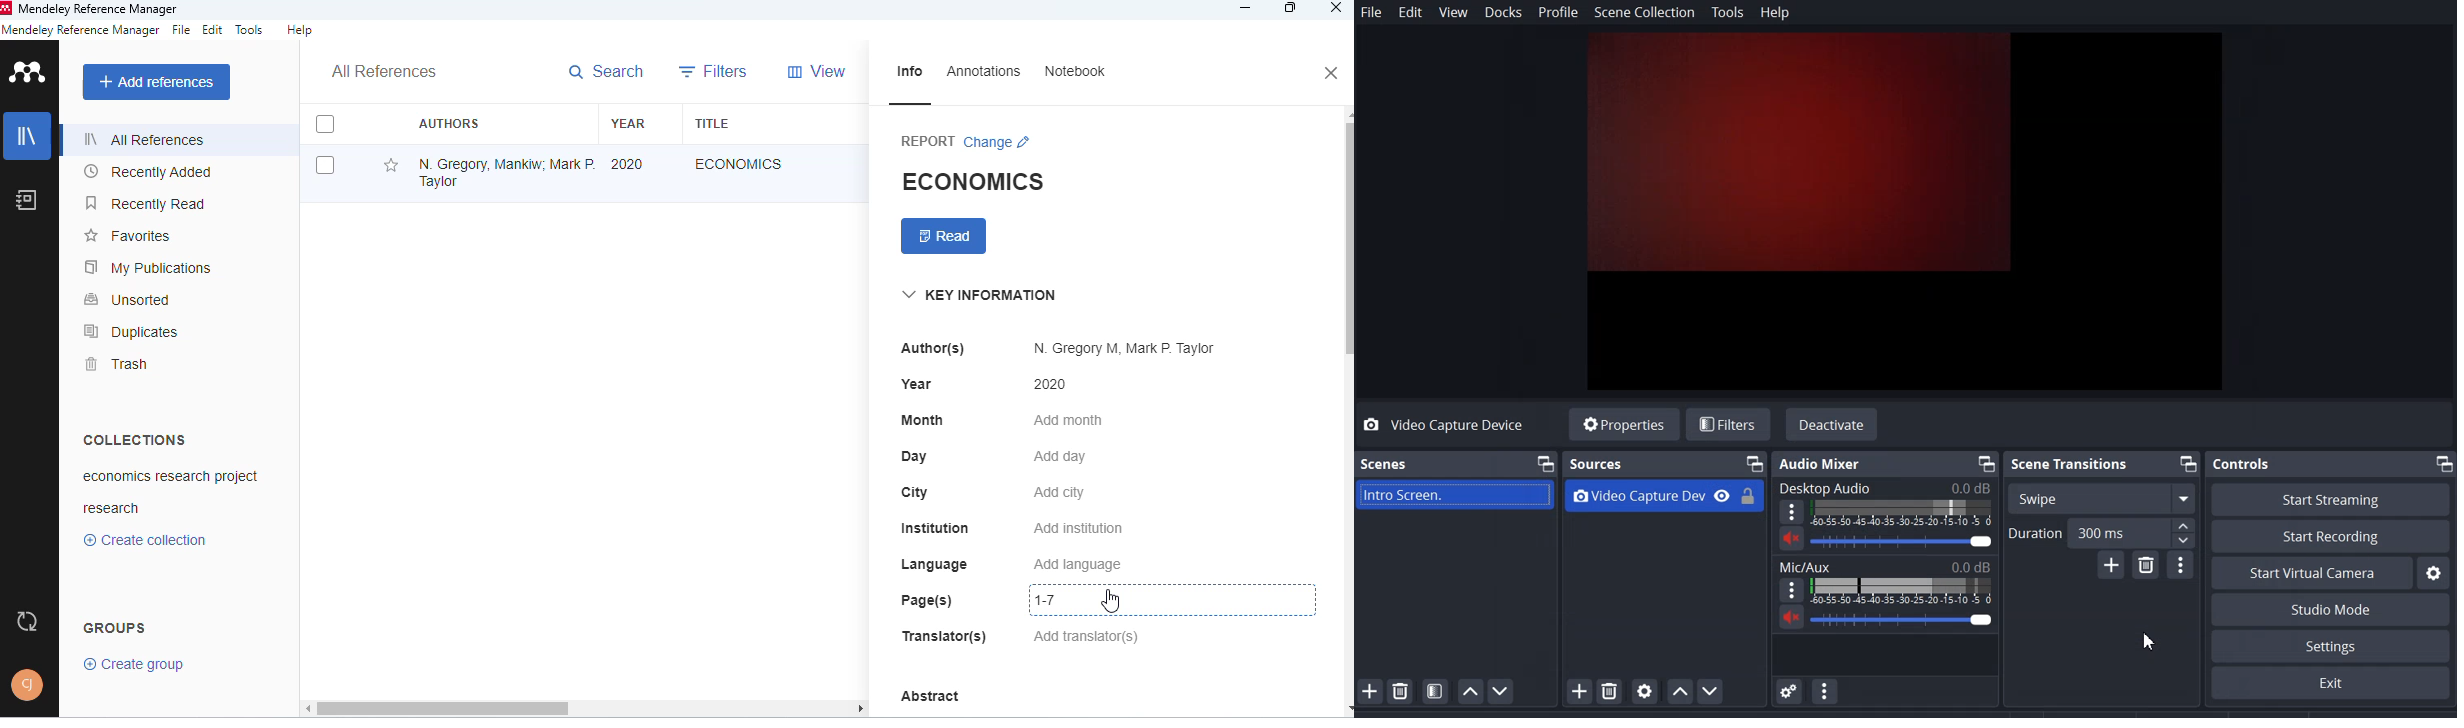 This screenshot has height=728, width=2464. Describe the element at coordinates (2067, 463) in the screenshot. I see `Scene Transitions` at that location.